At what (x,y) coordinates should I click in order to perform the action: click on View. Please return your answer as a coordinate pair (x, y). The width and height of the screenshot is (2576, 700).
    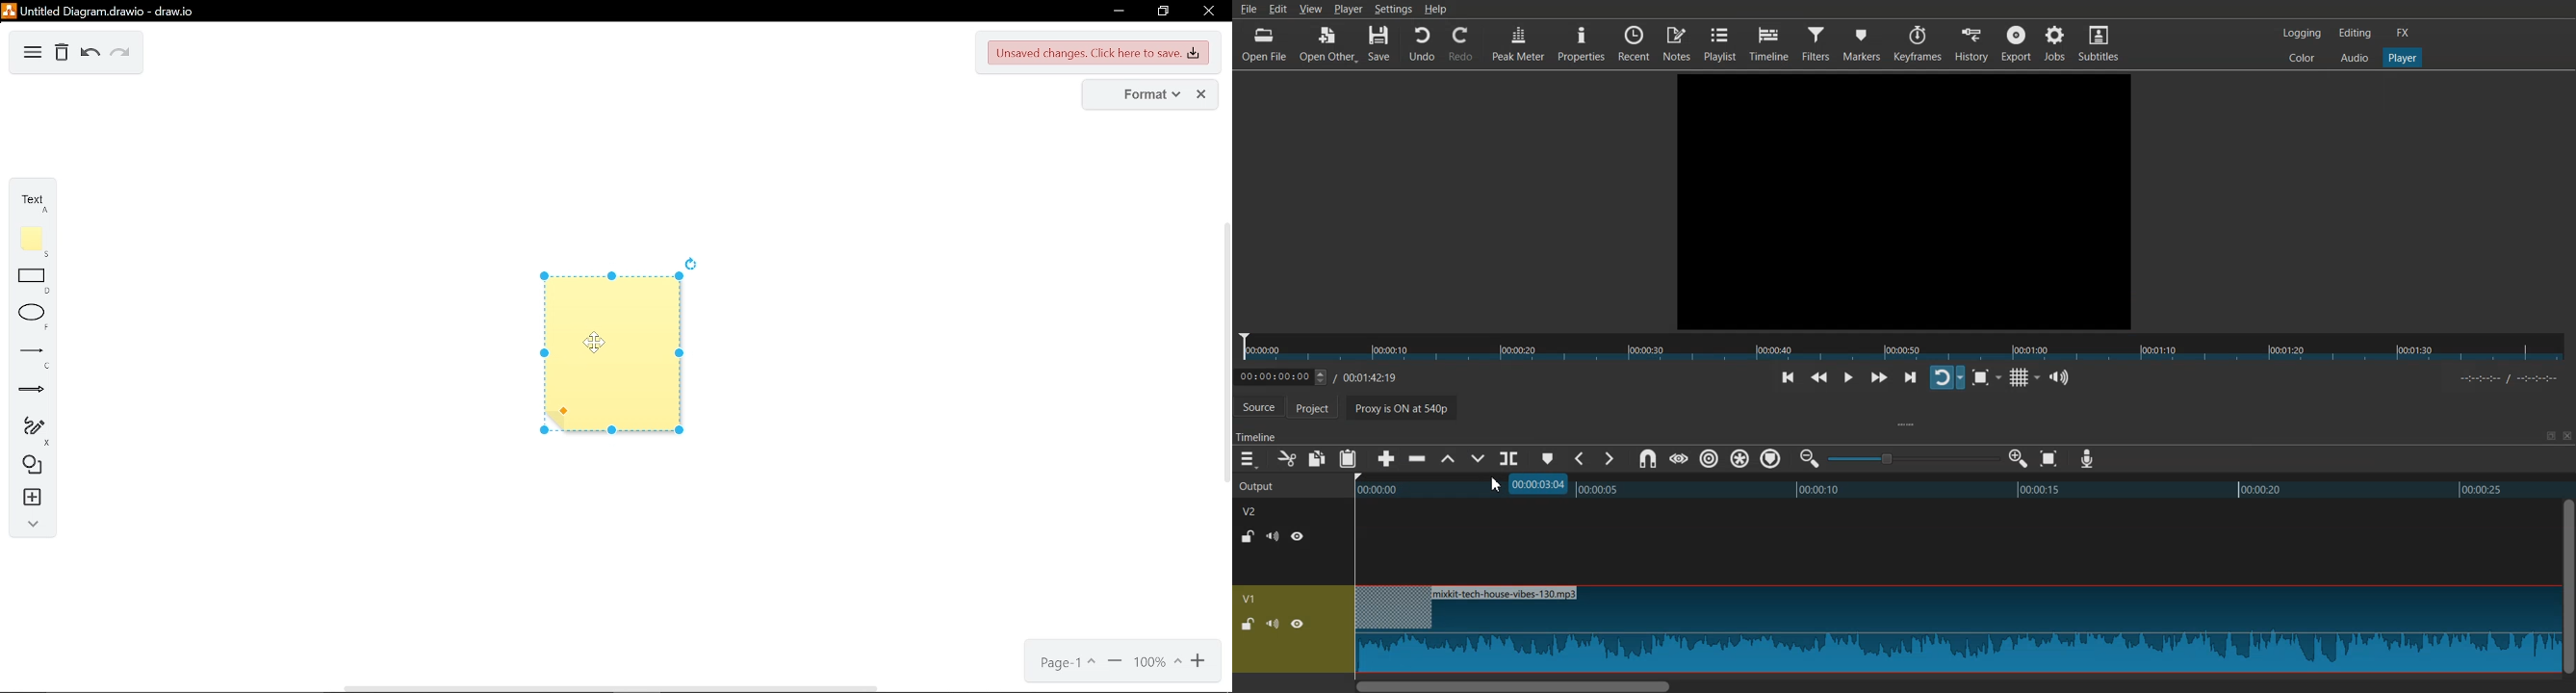
    Looking at the image, I should click on (1311, 8).